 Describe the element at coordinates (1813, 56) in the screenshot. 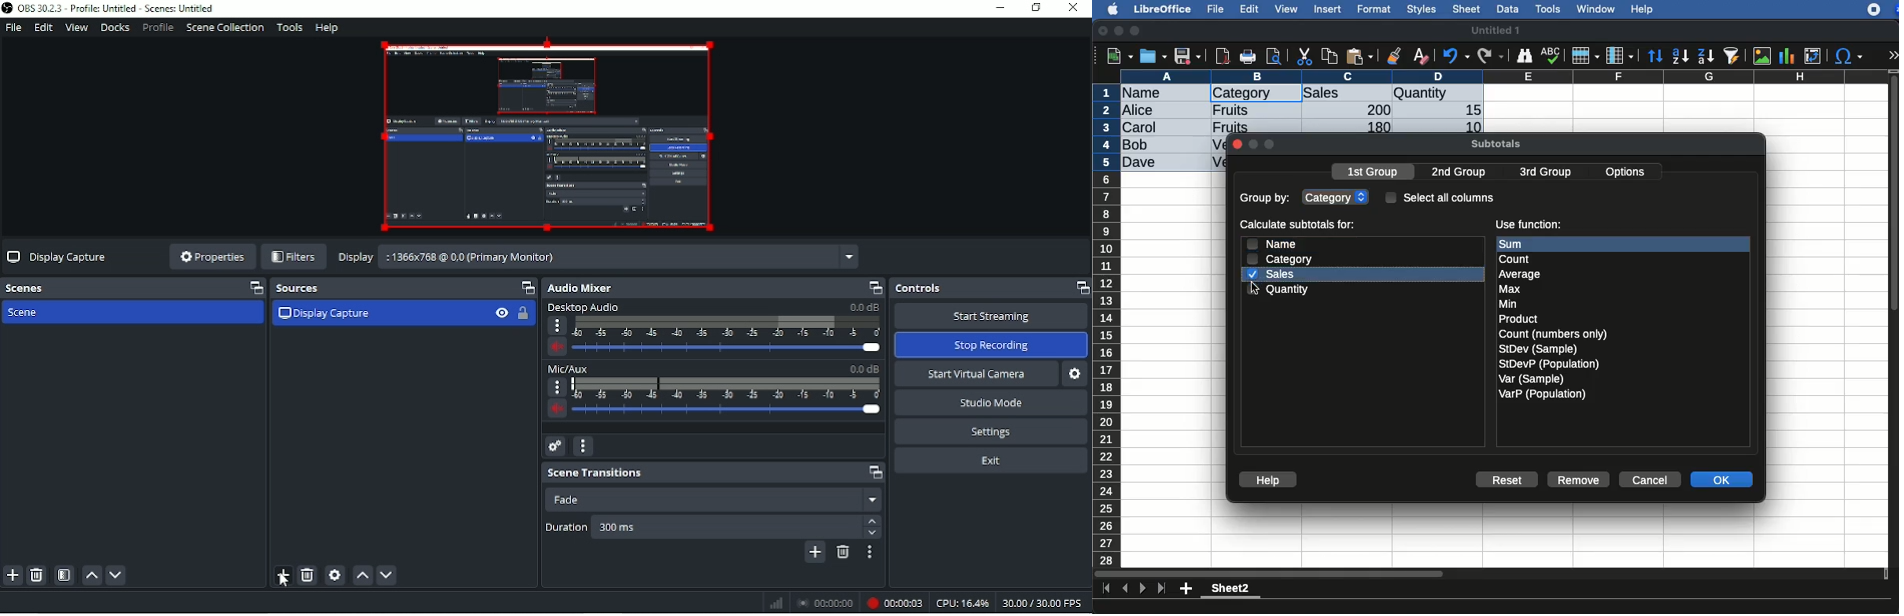

I see `pivot table` at that location.